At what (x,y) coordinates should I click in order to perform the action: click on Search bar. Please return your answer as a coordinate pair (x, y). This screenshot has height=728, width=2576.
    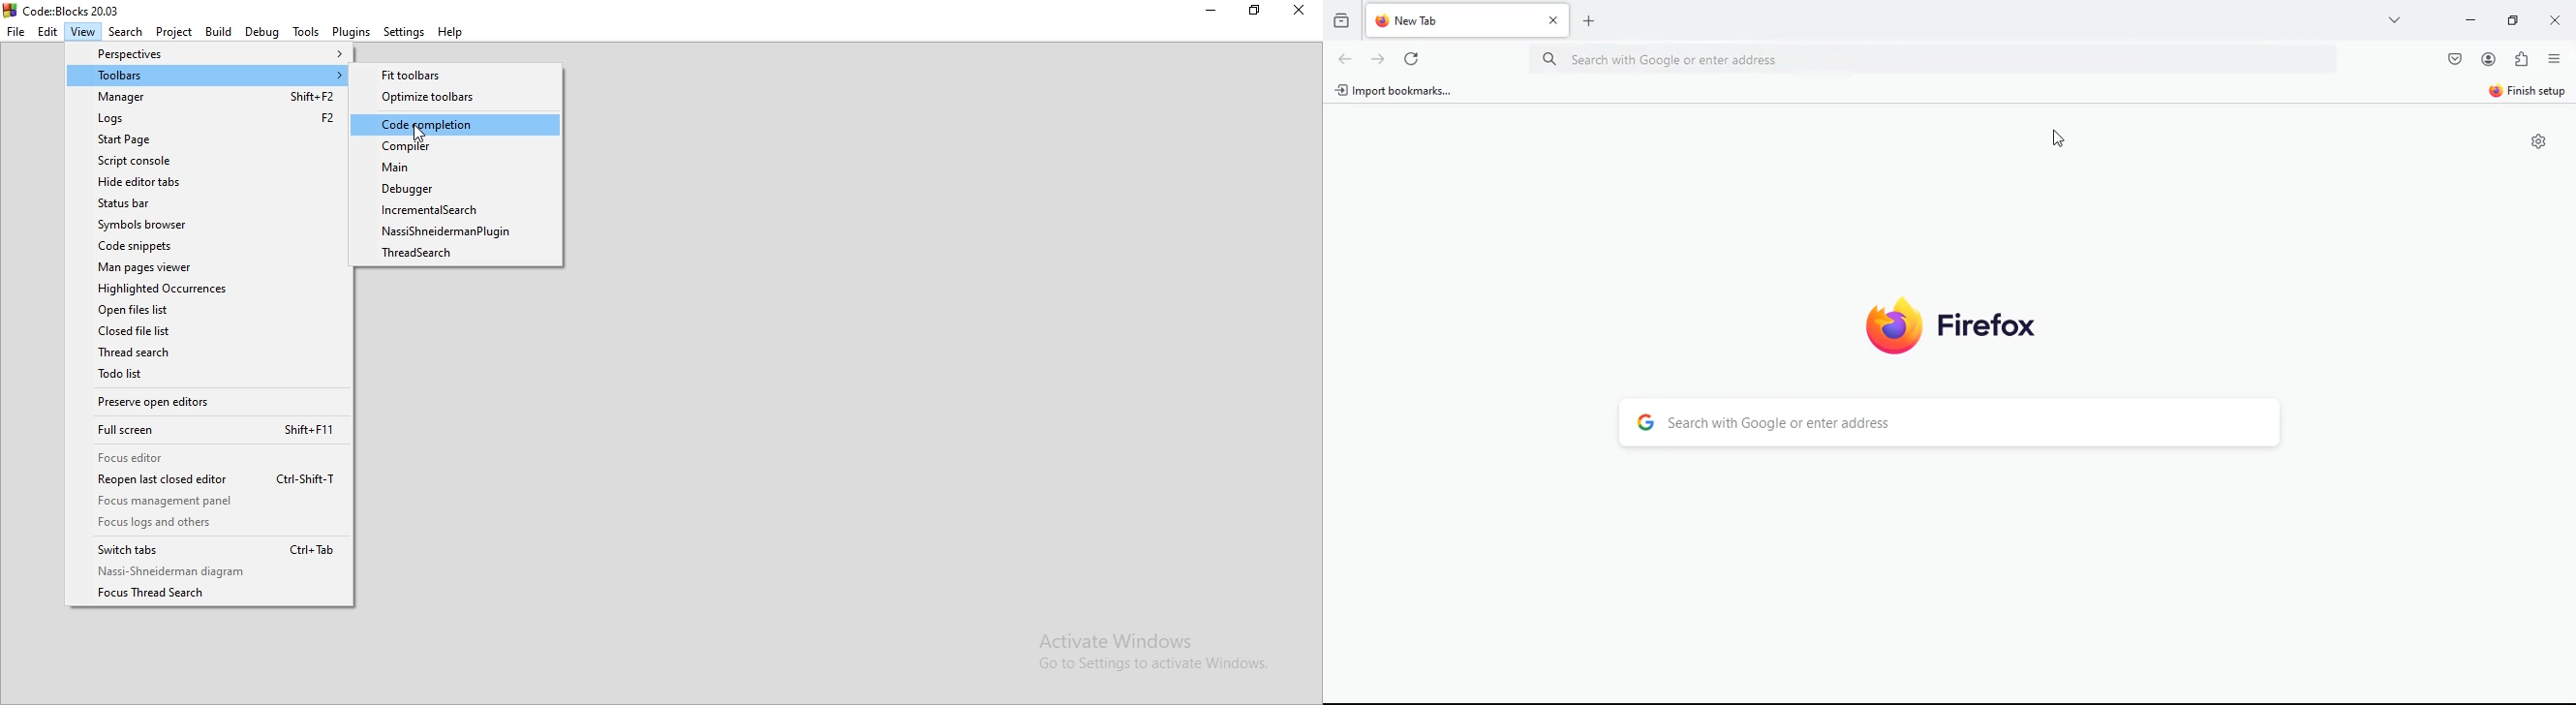
    Looking at the image, I should click on (1948, 61).